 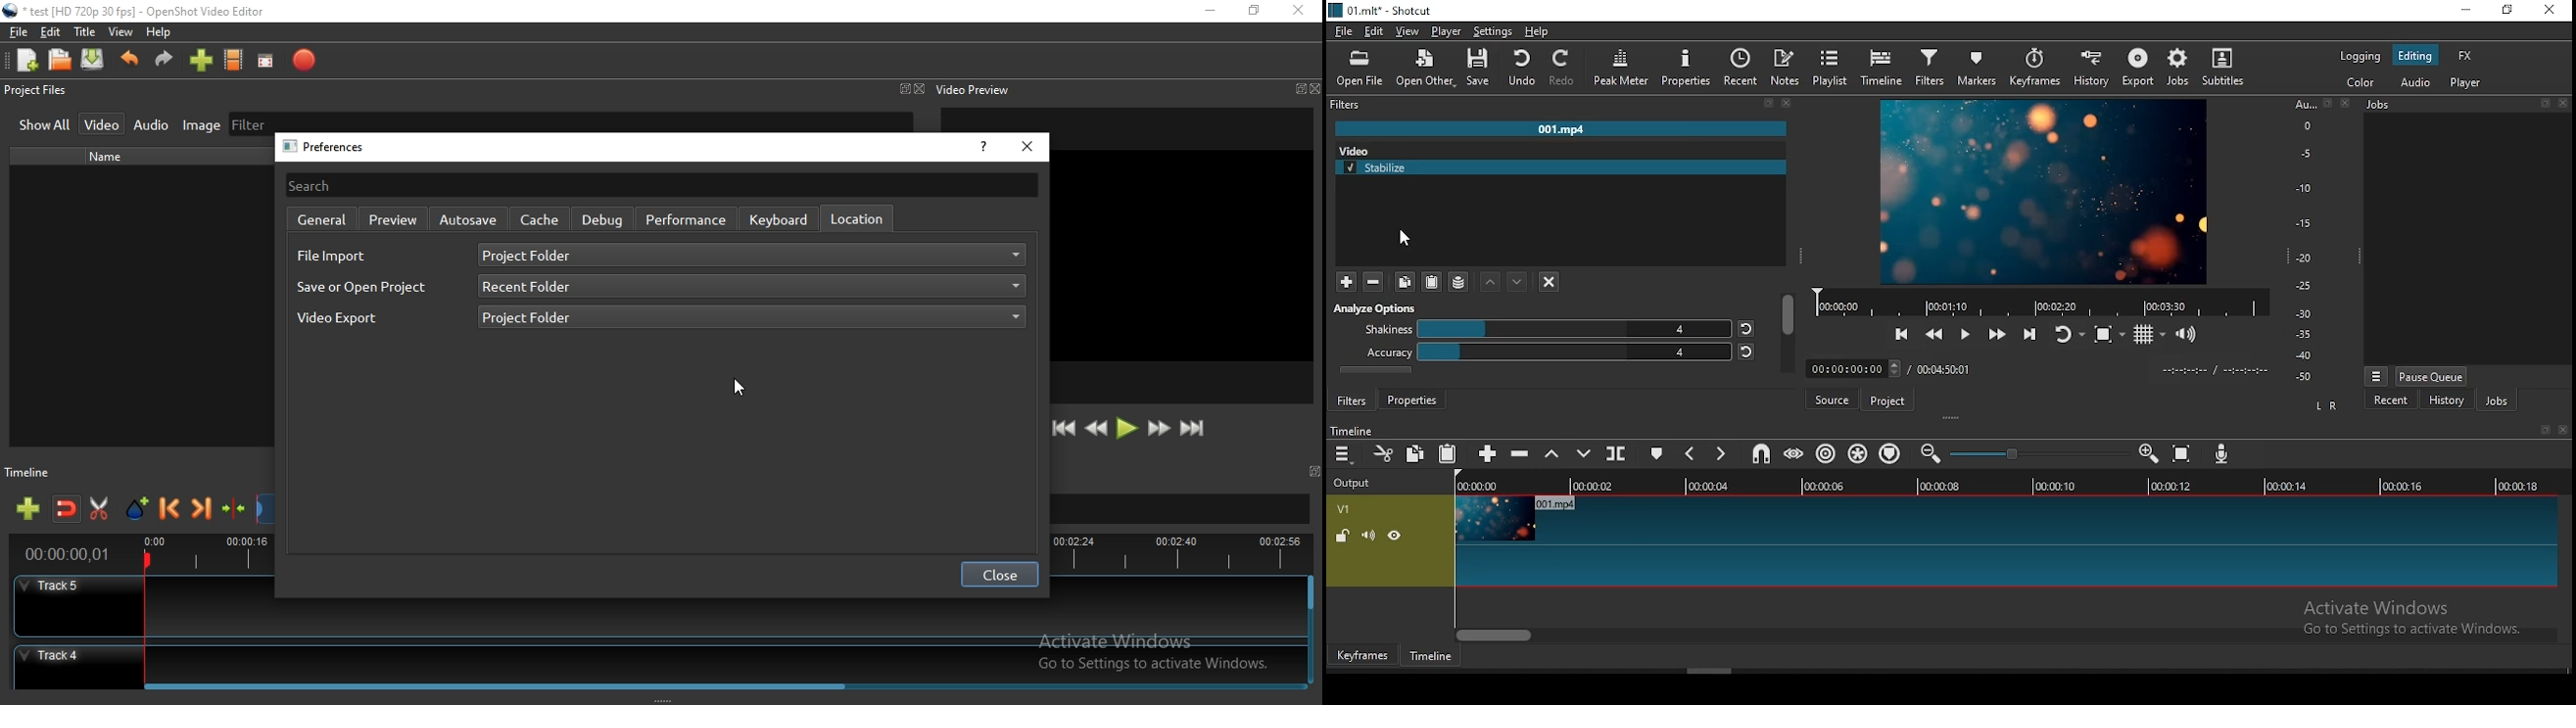 I want to click on ripple markers, so click(x=1888, y=454).